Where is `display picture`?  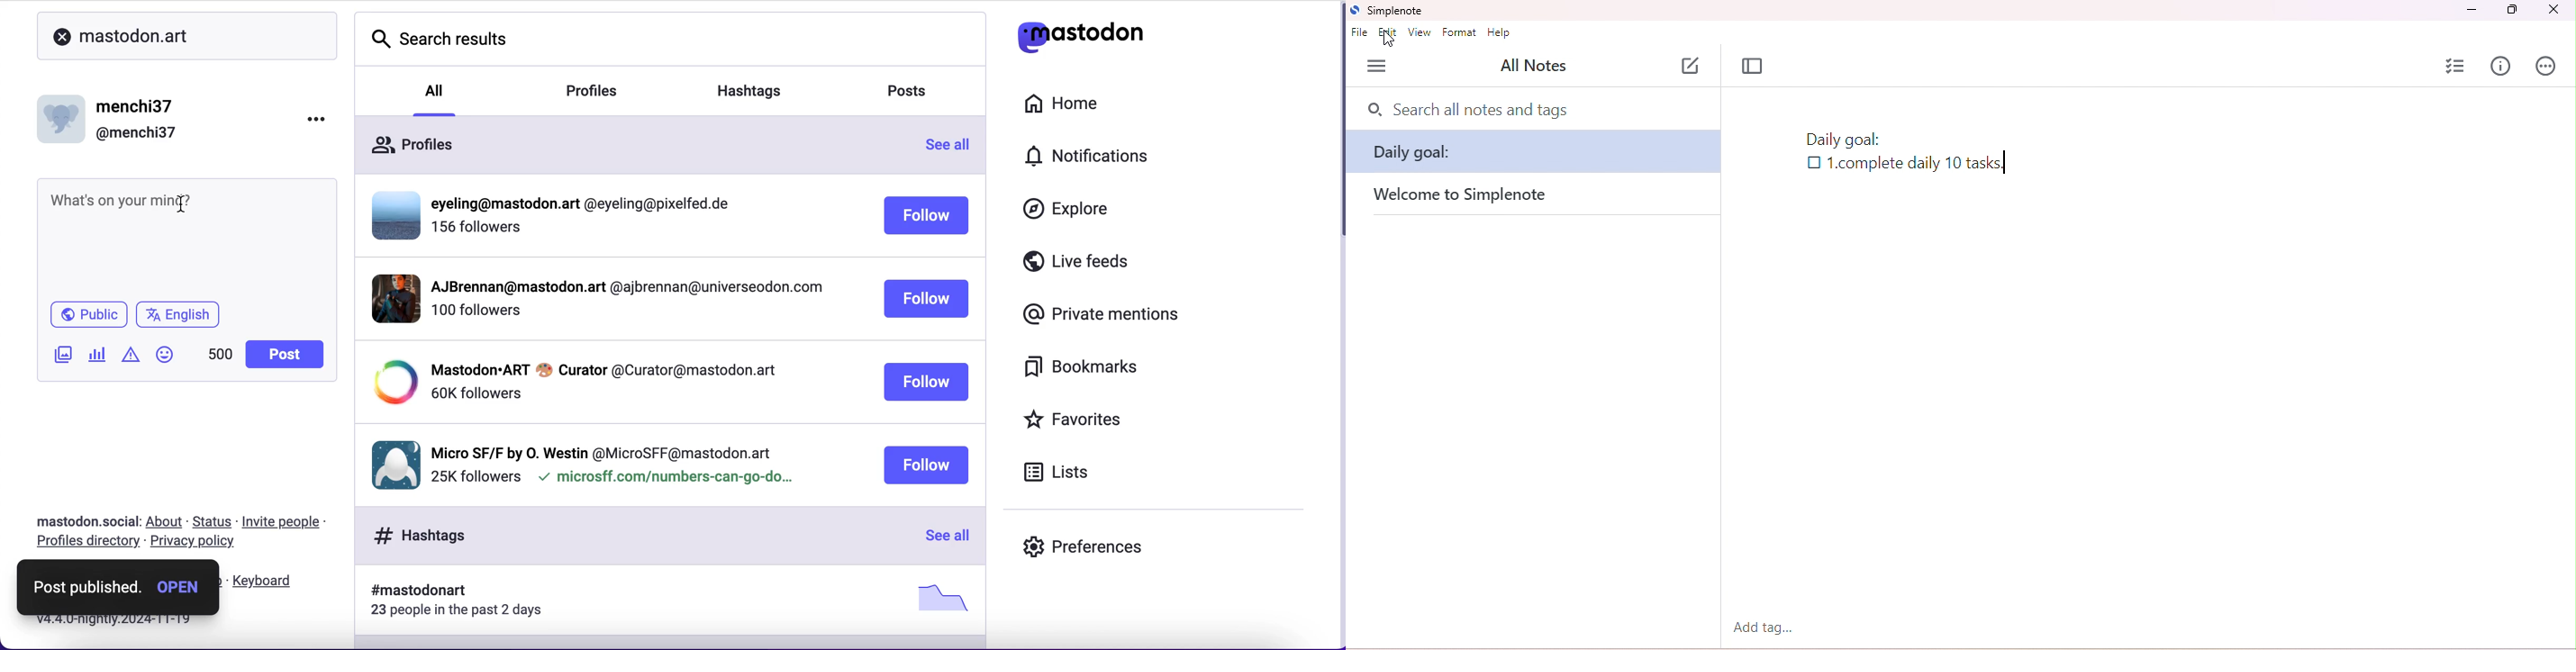
display picture is located at coordinates (392, 382).